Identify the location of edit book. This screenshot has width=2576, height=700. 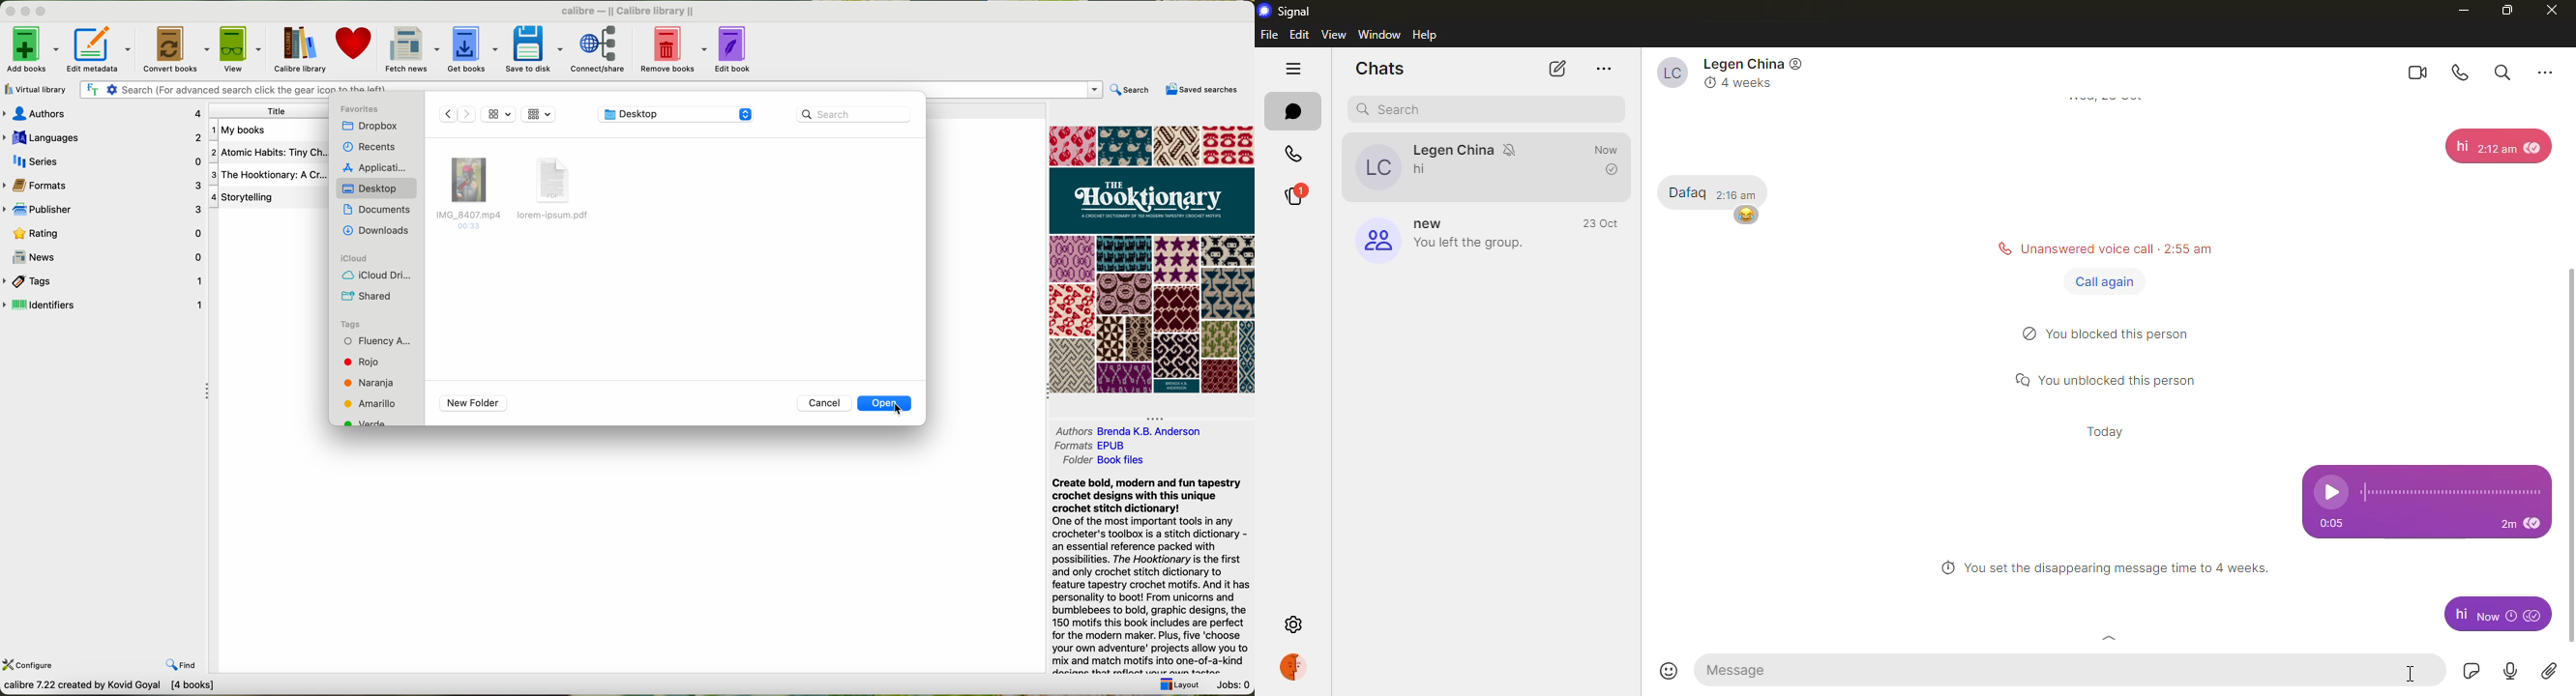
(736, 49).